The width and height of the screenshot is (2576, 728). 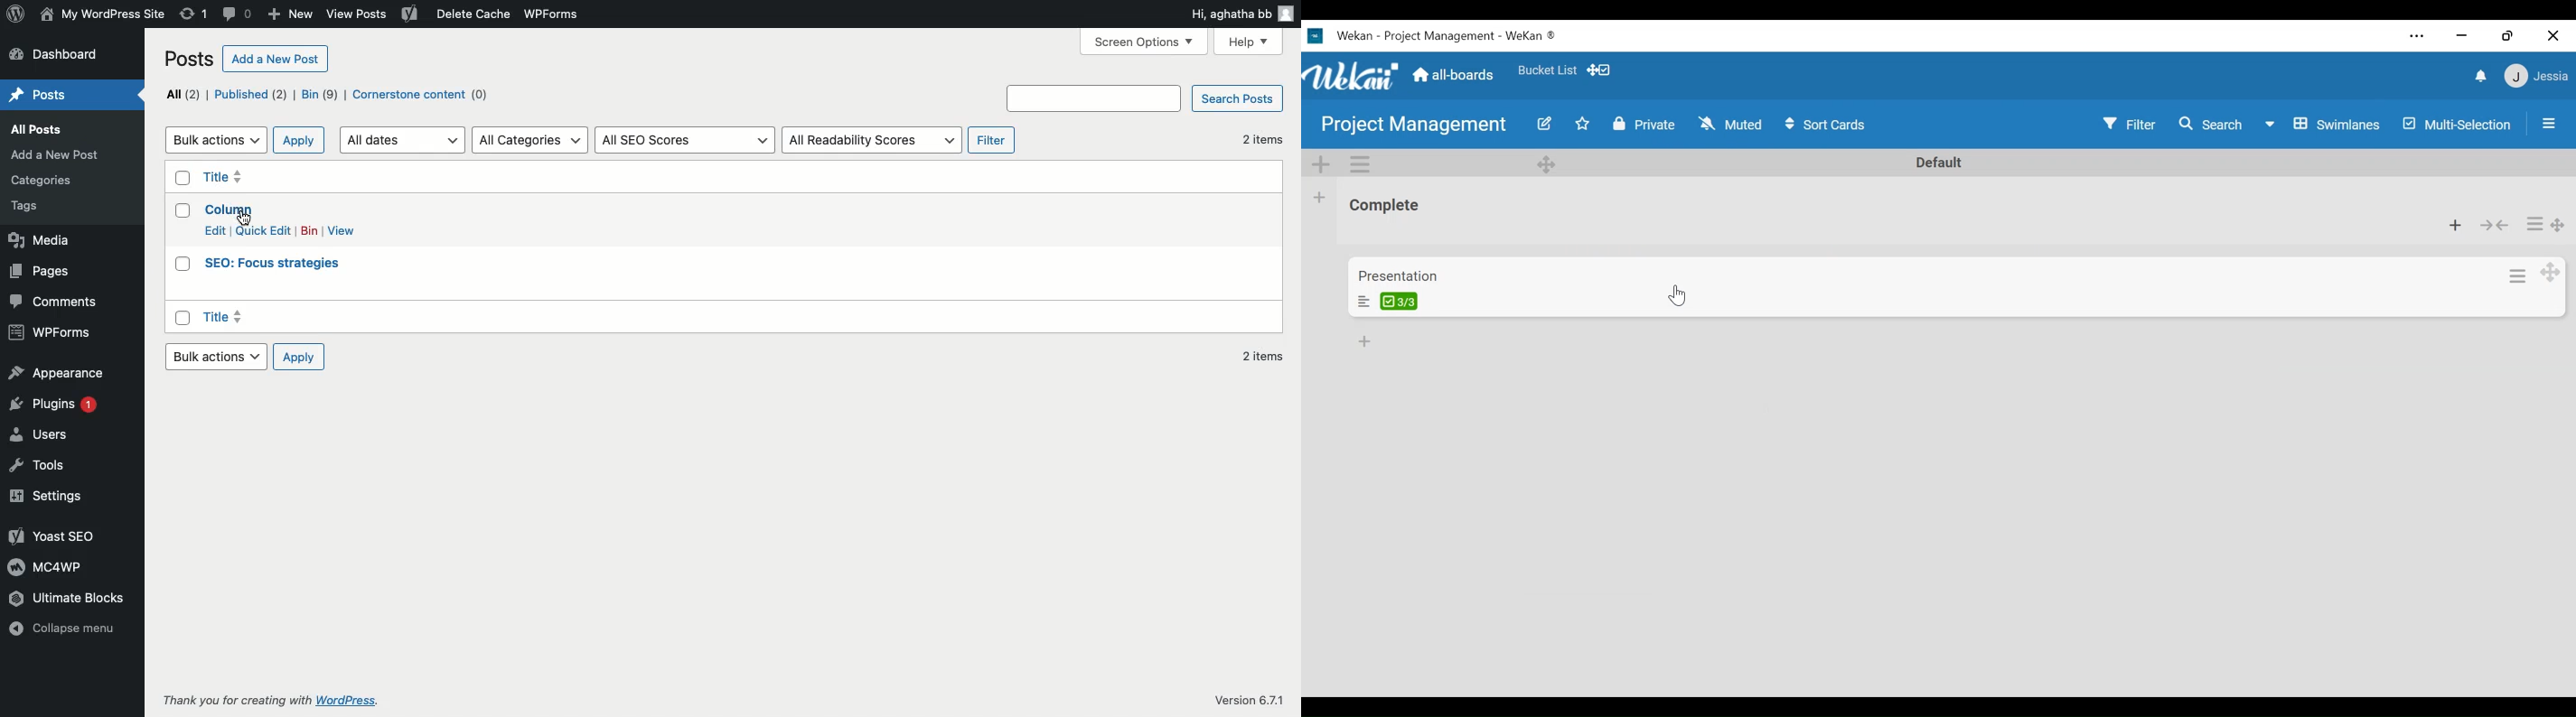 What do you see at coordinates (102, 15) in the screenshot?
I see `Name` at bounding box center [102, 15].